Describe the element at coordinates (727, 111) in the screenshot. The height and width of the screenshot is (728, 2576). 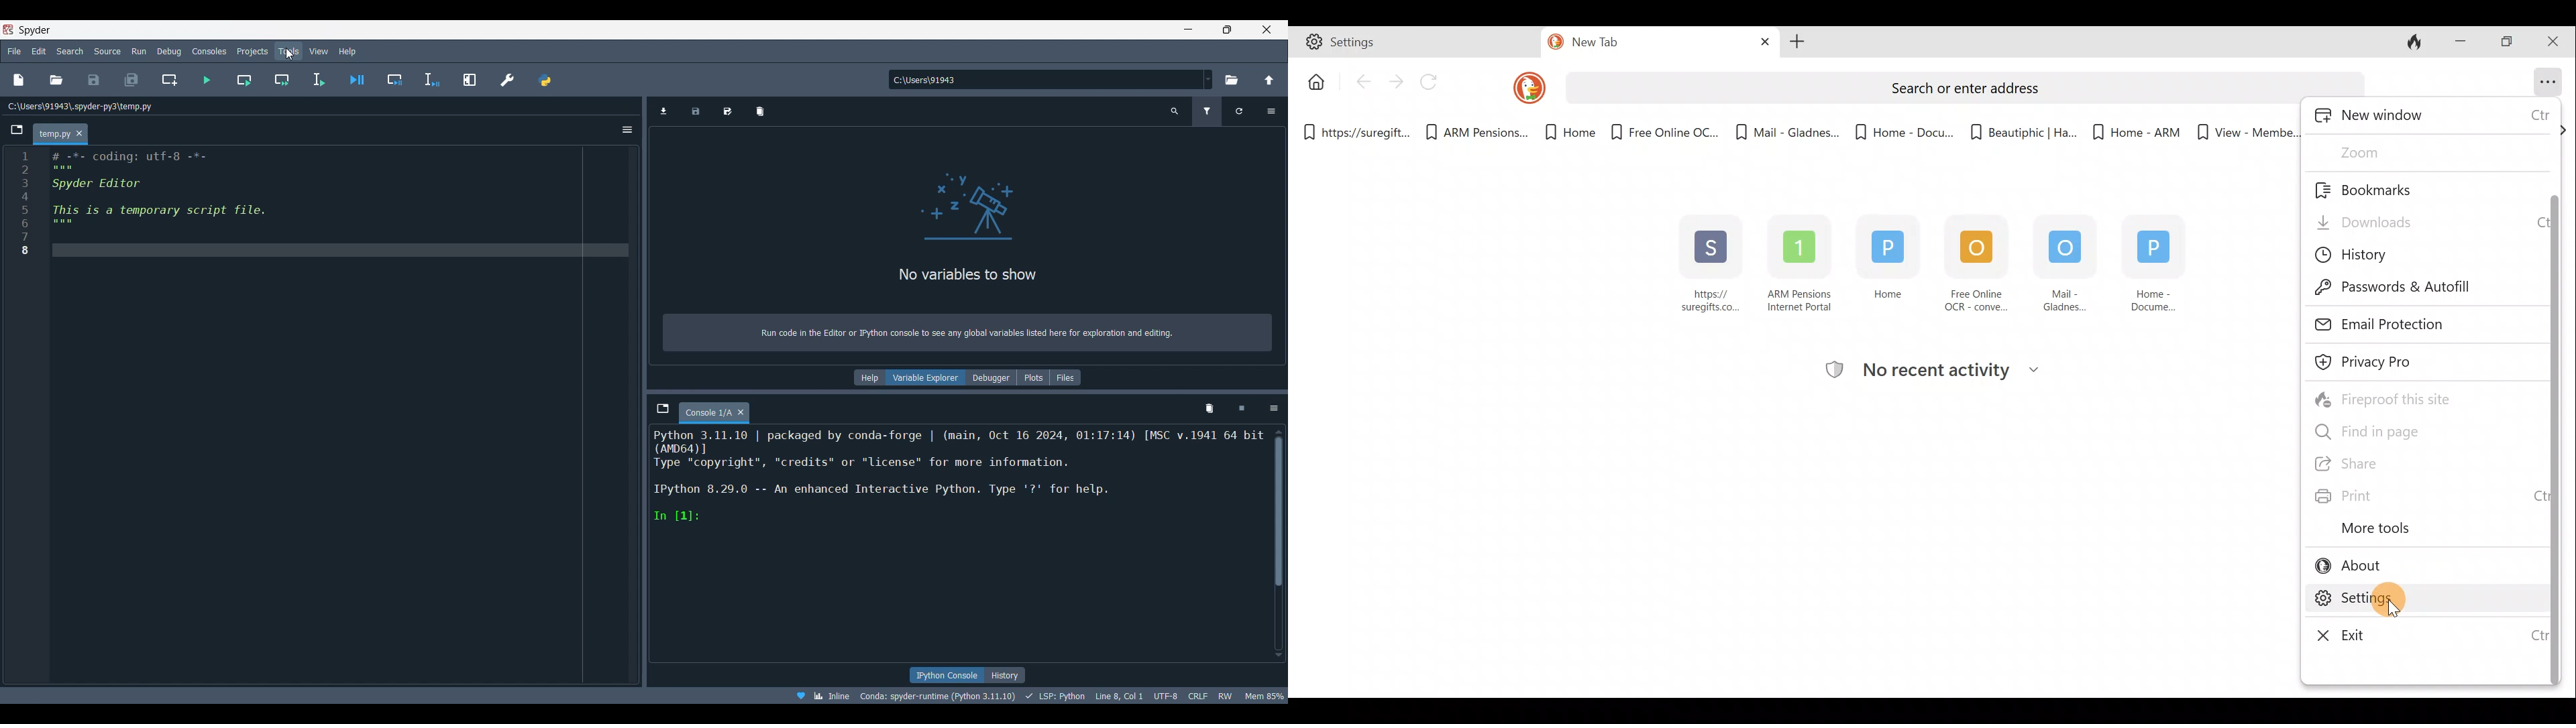
I see `Save data as` at that location.